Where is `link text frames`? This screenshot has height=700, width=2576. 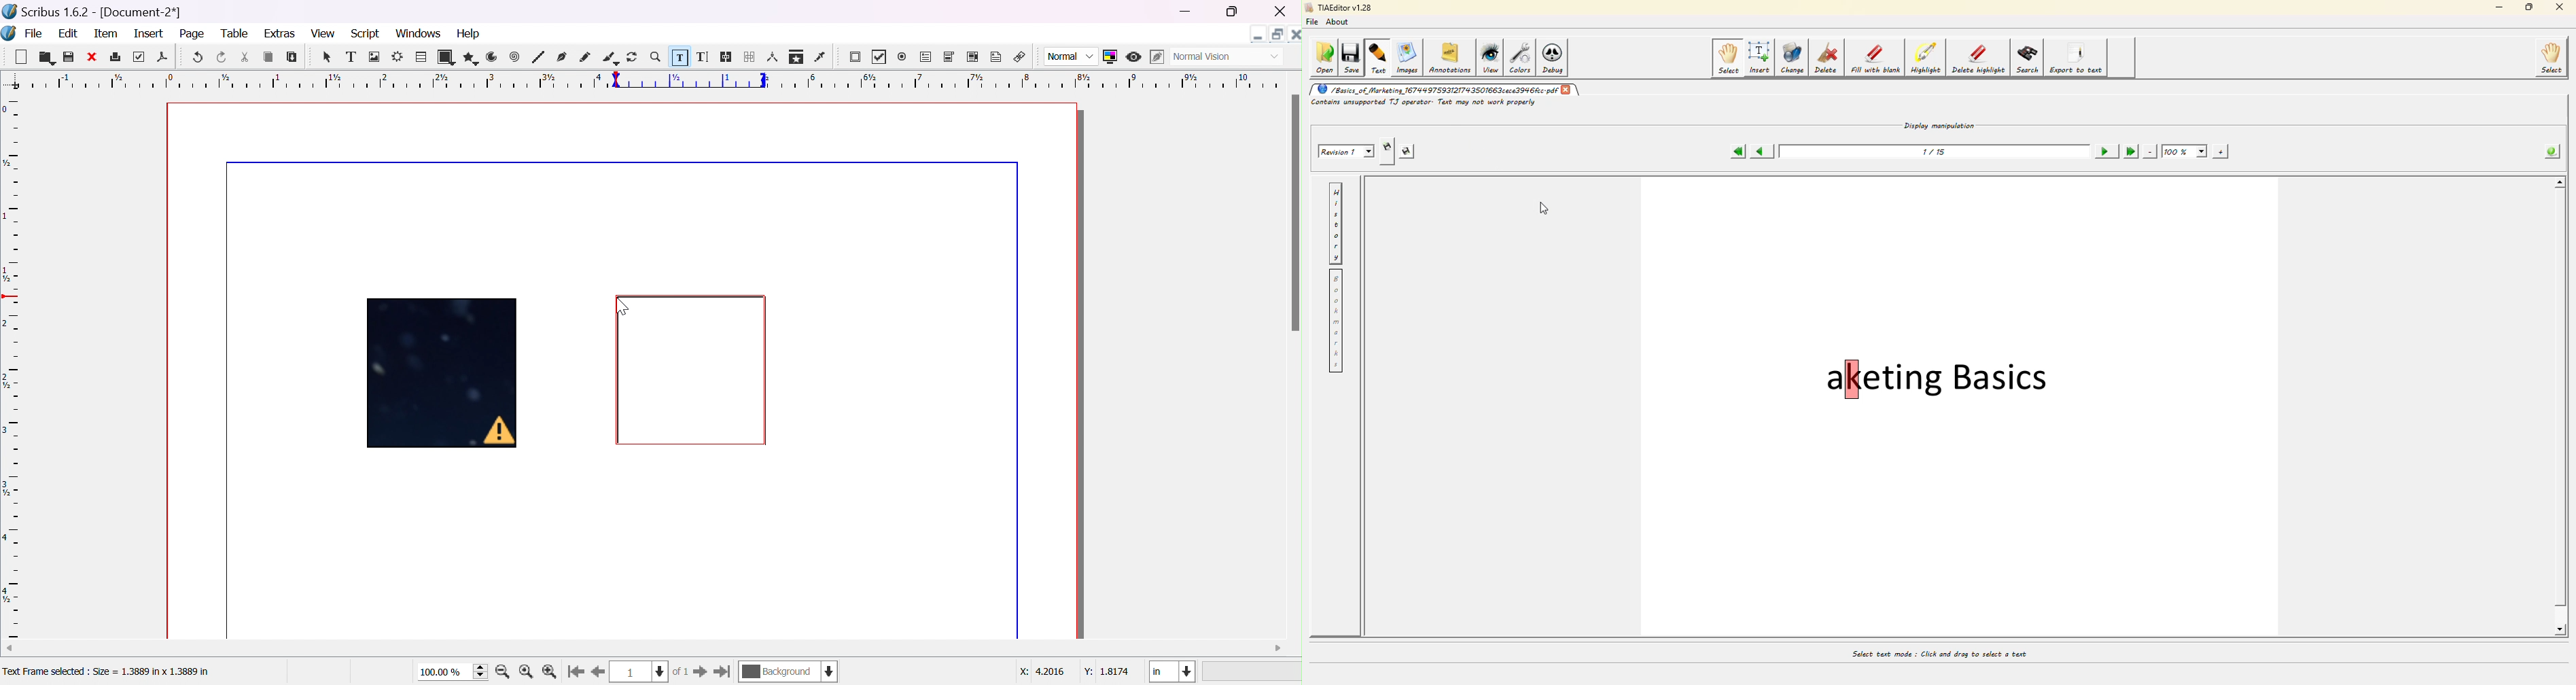
link text frames is located at coordinates (727, 57).